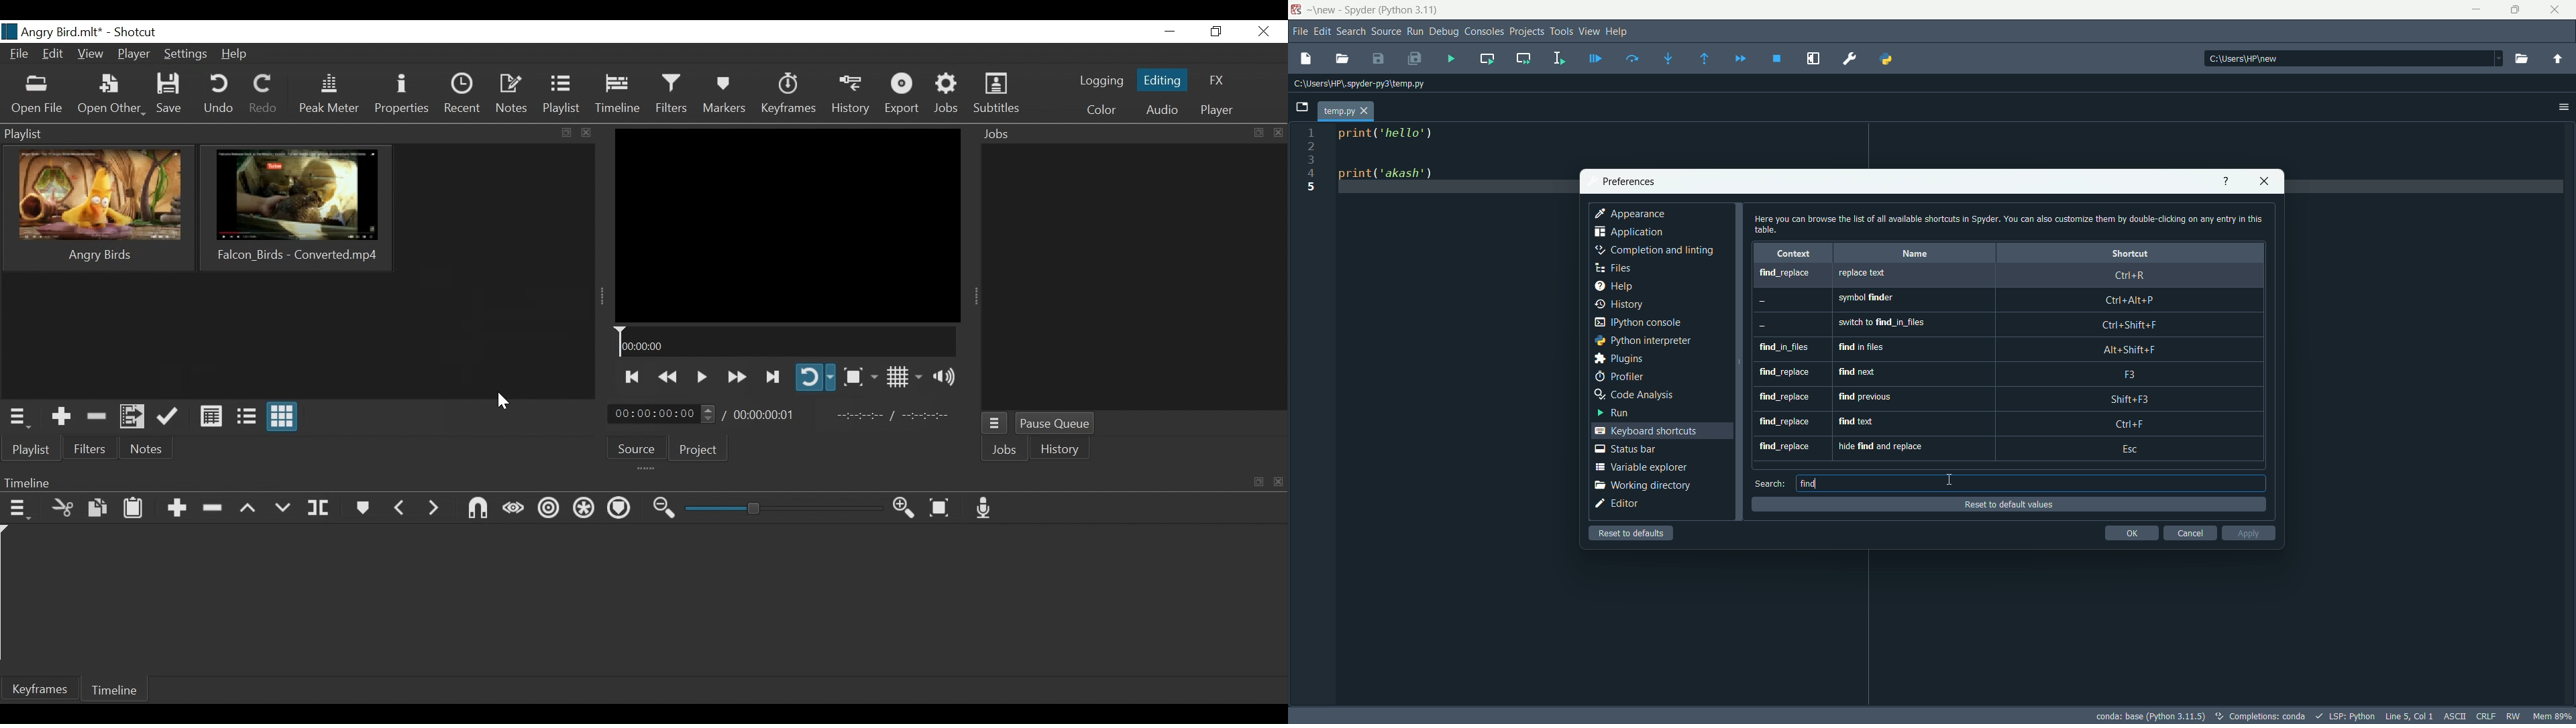 This screenshot has width=2576, height=728. I want to click on find_replace, find previous, shift+f3, so click(1998, 400).